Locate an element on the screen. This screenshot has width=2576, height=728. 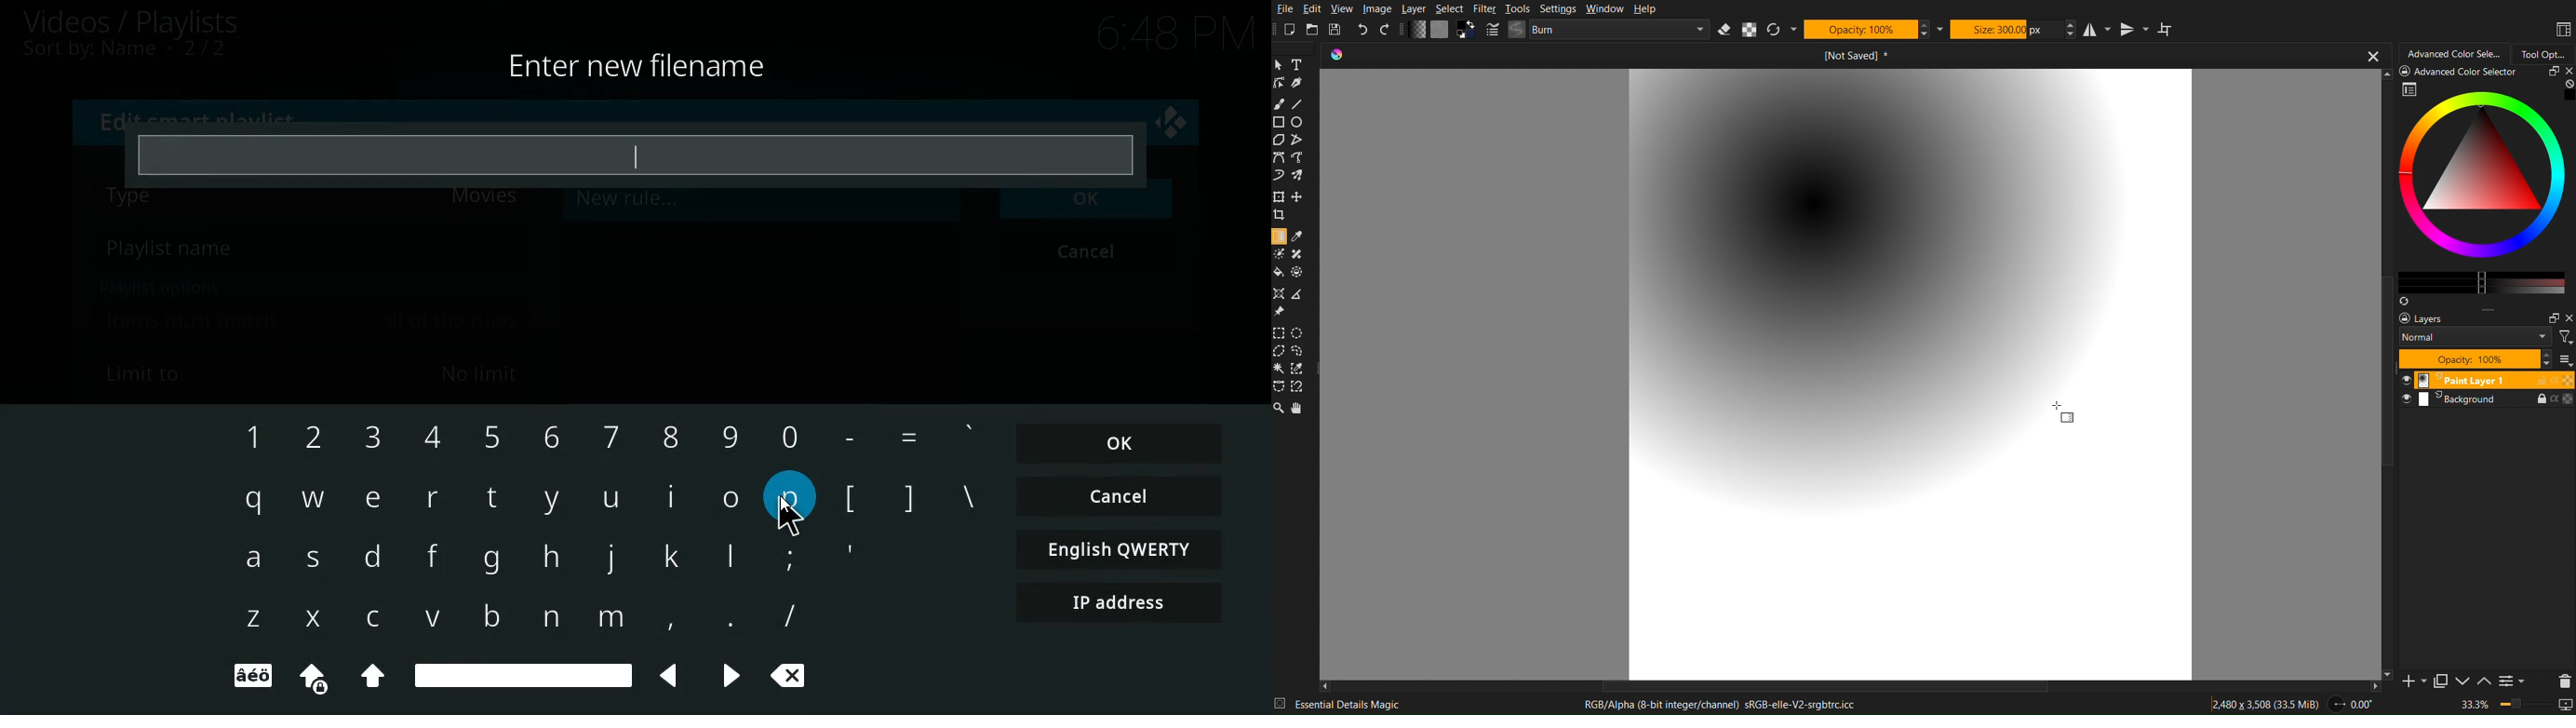
kodi logo is located at coordinates (1172, 124).